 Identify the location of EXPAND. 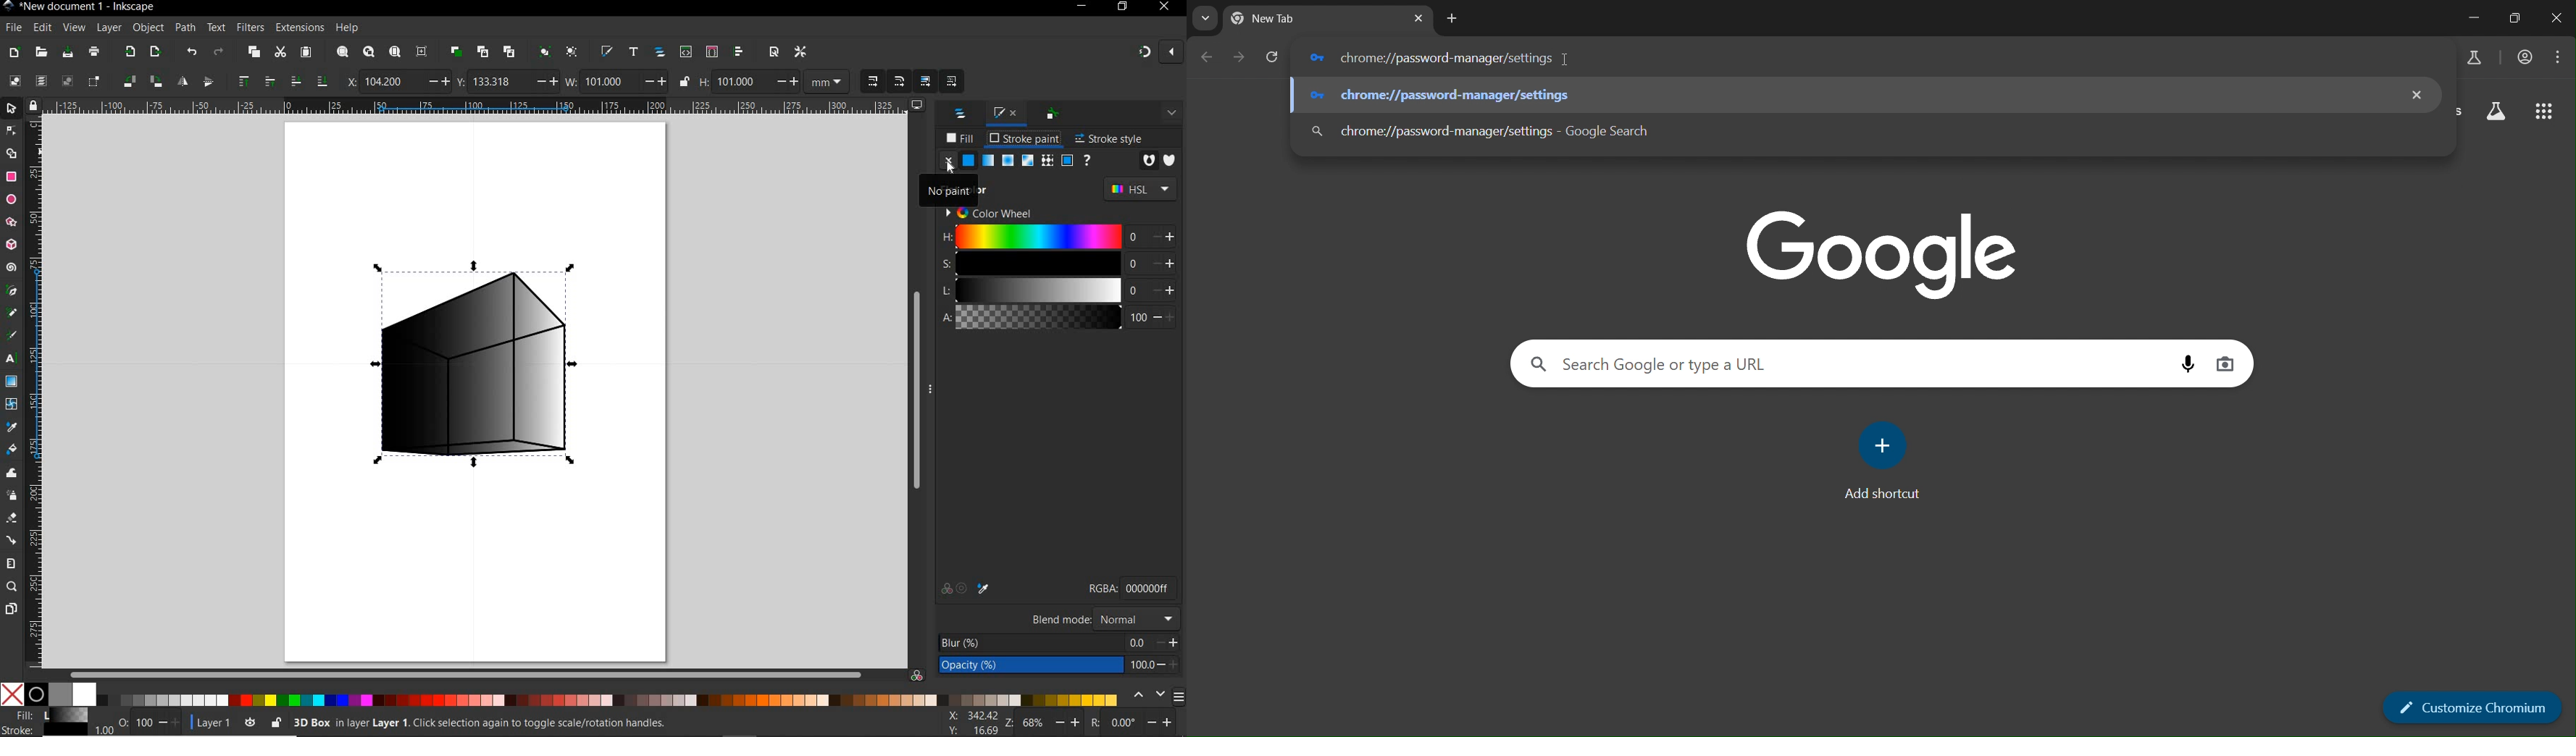
(1173, 114).